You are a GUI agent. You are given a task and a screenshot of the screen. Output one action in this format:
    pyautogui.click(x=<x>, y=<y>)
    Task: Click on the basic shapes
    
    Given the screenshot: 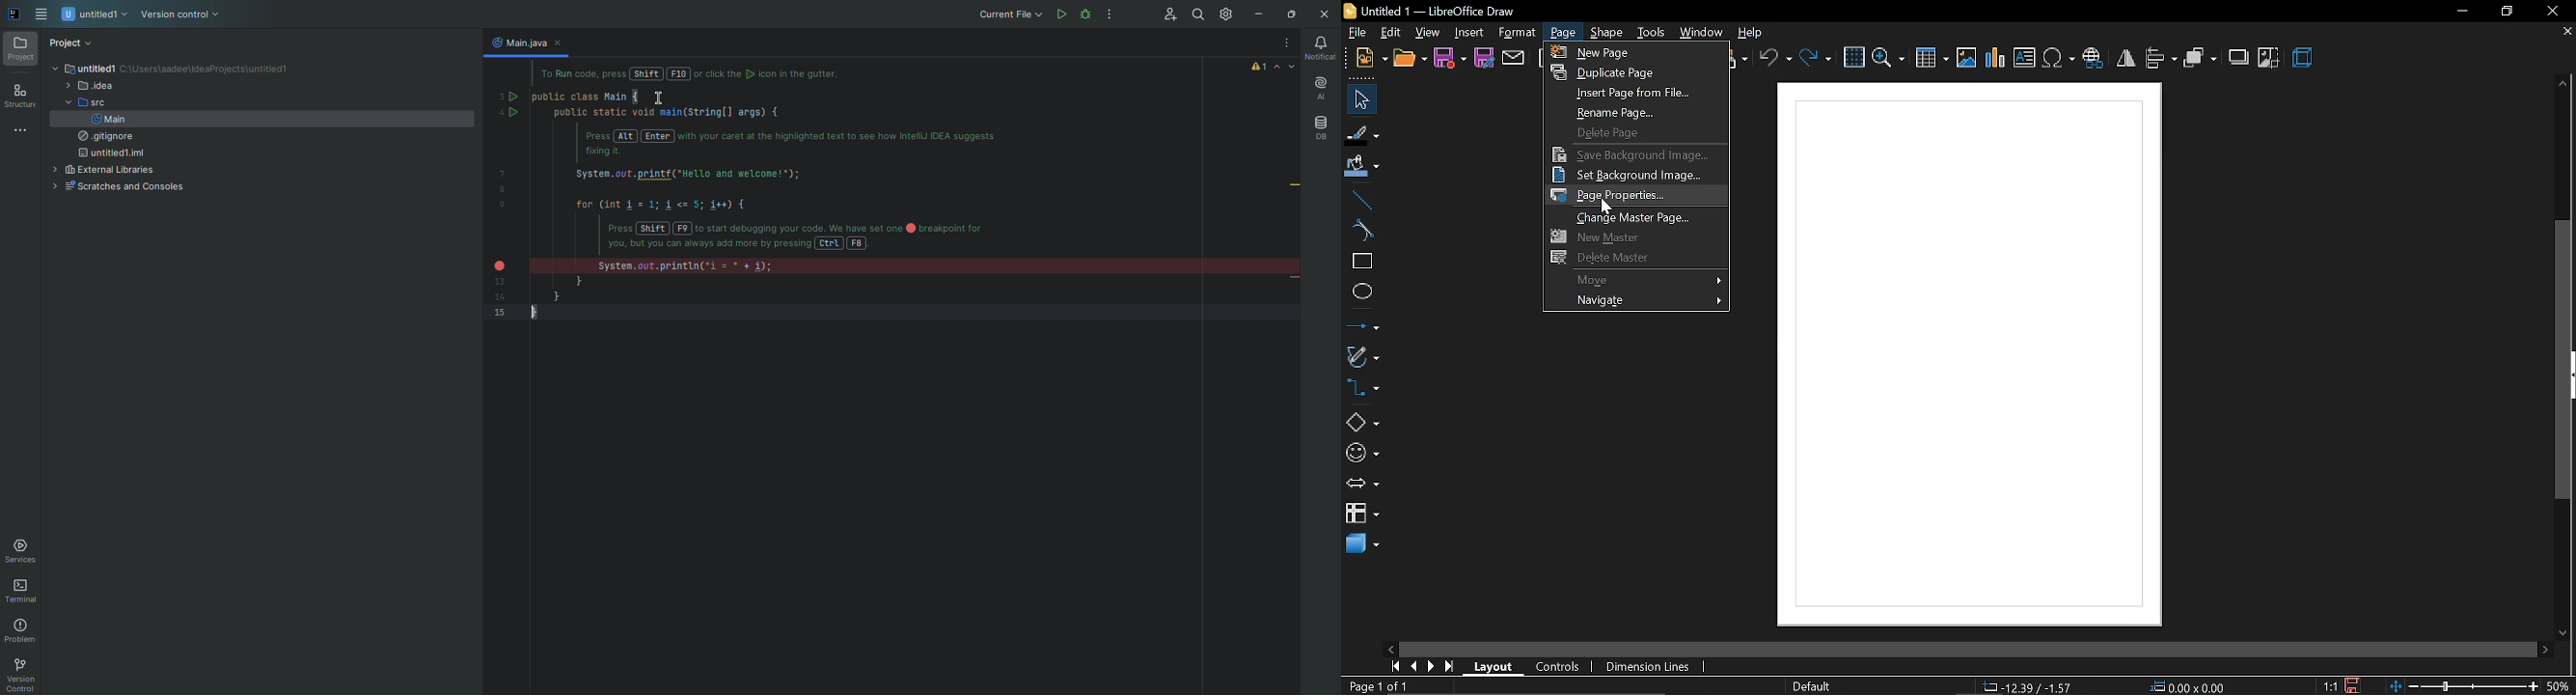 What is the action you would take?
    pyautogui.click(x=1362, y=424)
    